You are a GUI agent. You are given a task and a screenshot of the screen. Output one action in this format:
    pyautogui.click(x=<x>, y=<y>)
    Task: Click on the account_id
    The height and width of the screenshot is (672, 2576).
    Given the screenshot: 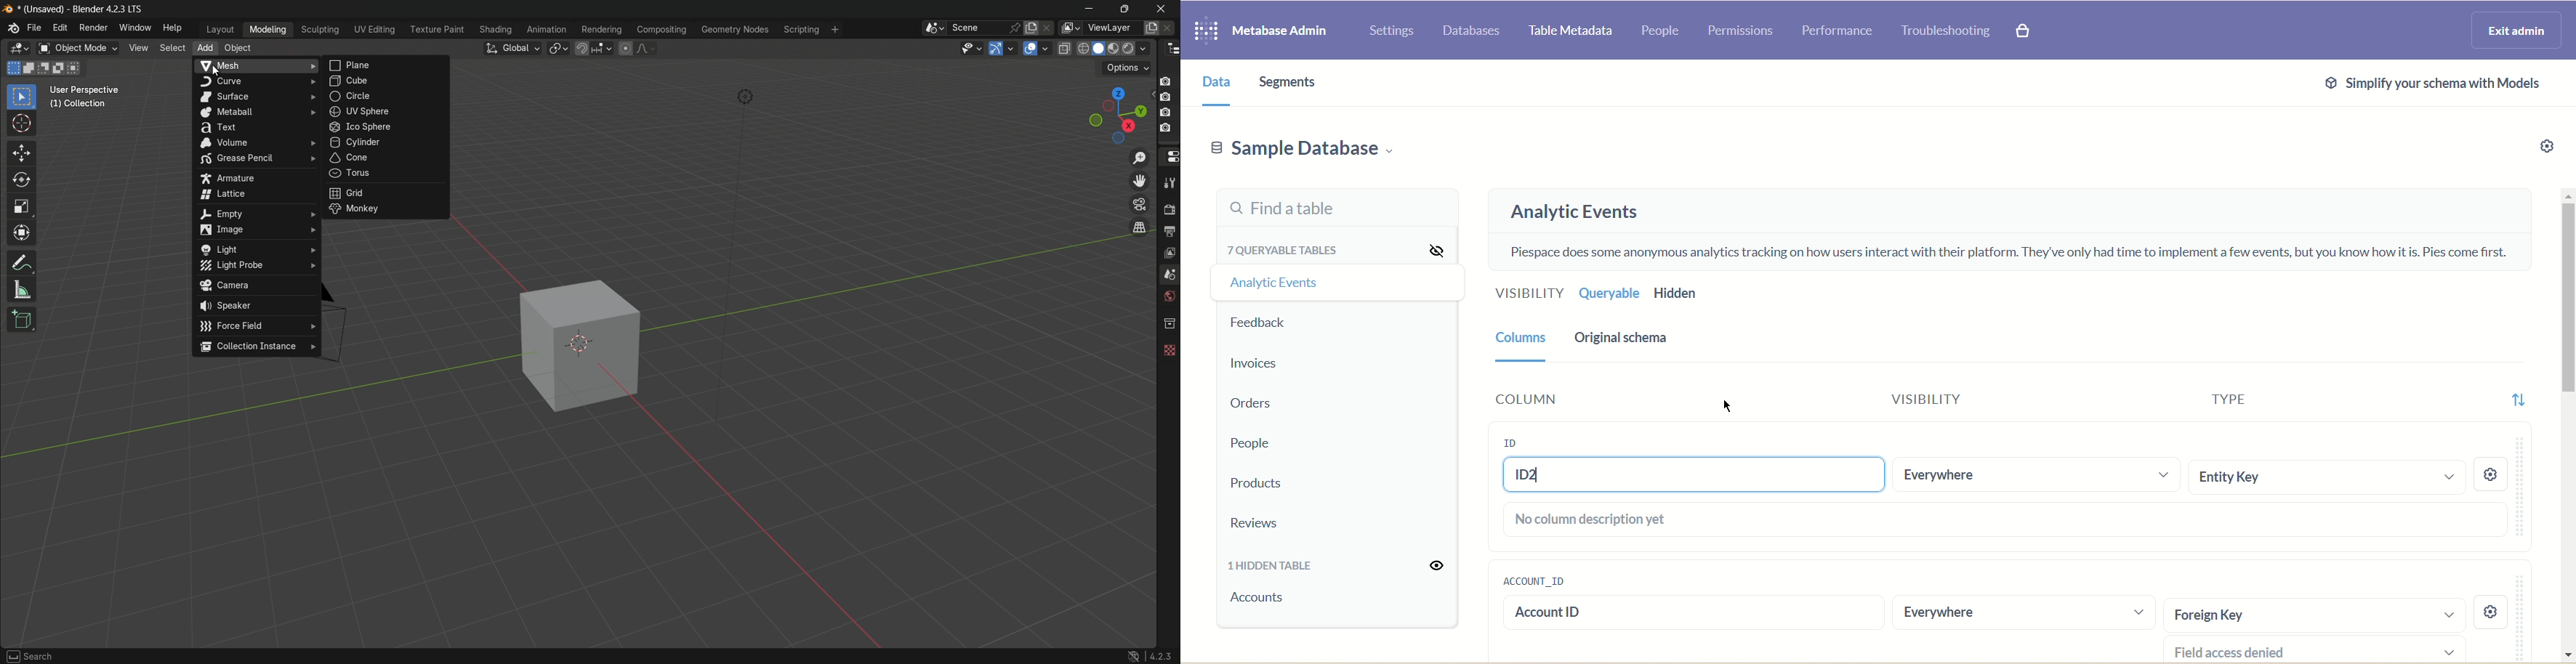 What is the action you would take?
    pyautogui.click(x=1531, y=579)
    